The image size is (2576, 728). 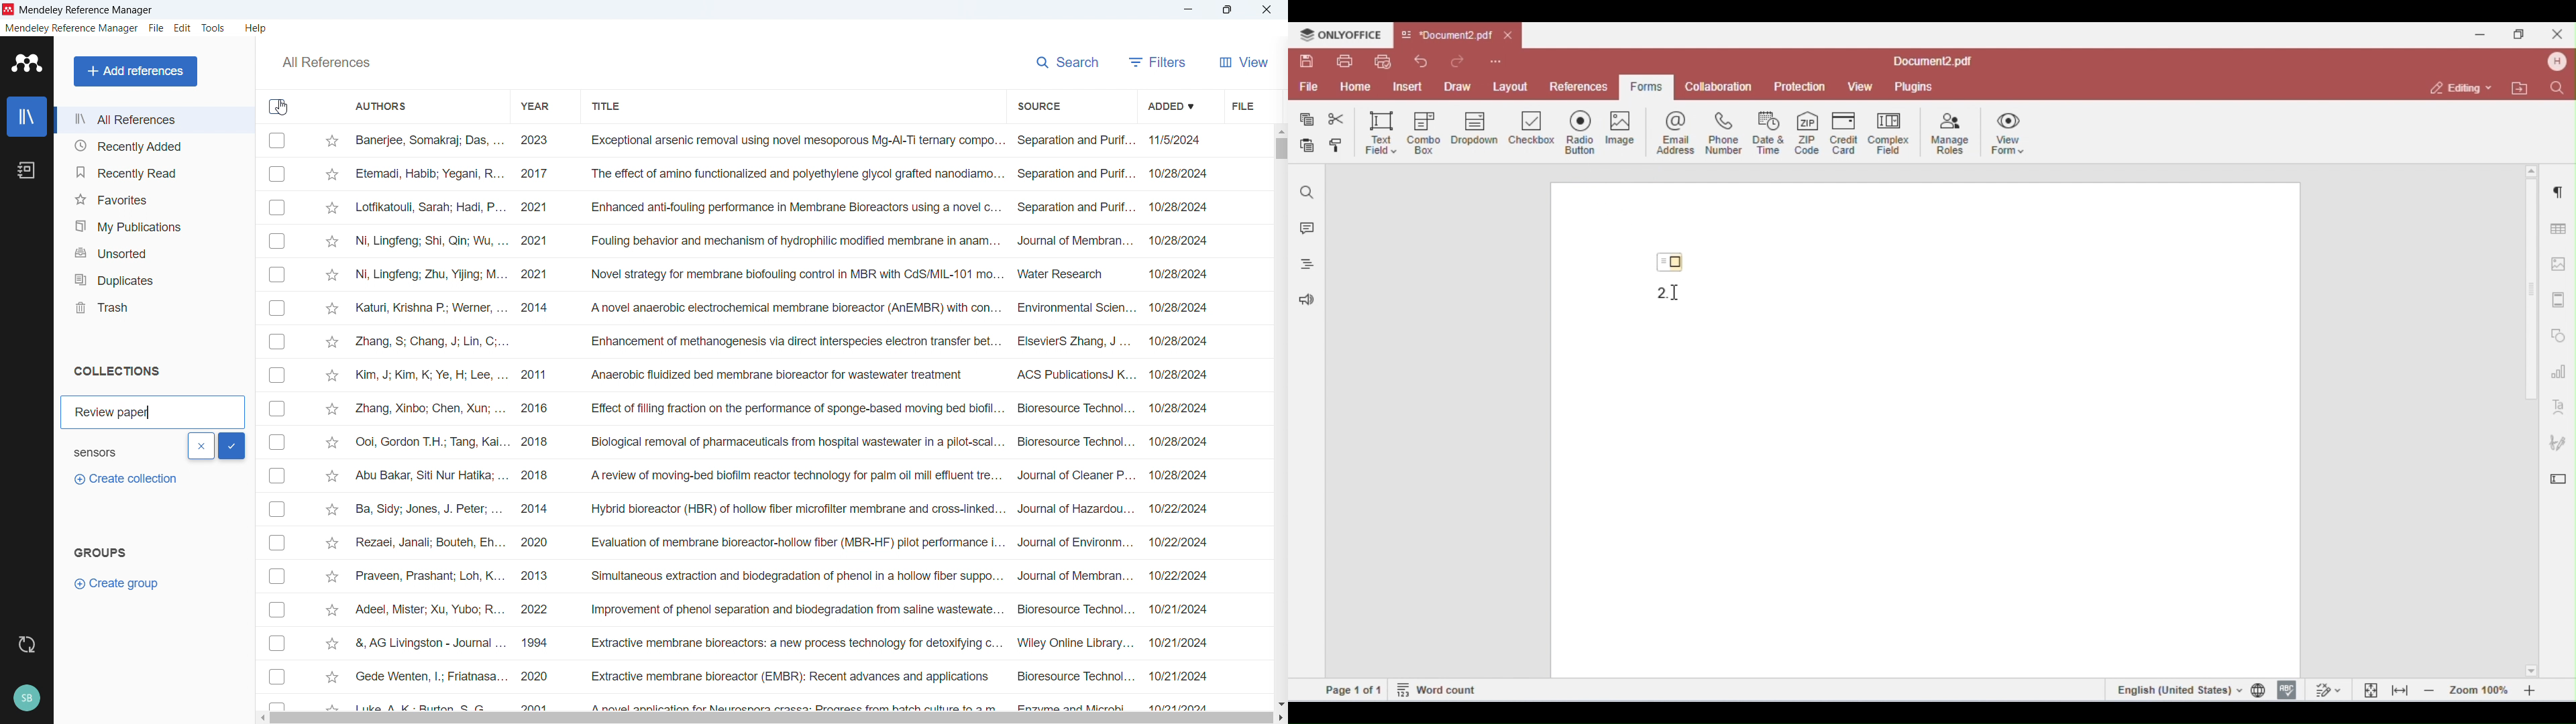 I want to click on Ni, Lingfeng; Zhu, Yijing; M... 2021 Novel strategy for membrane biofouling control in MBR with CdS/MIL-101 mo... Water Research 10/28/2024, so click(x=783, y=274).